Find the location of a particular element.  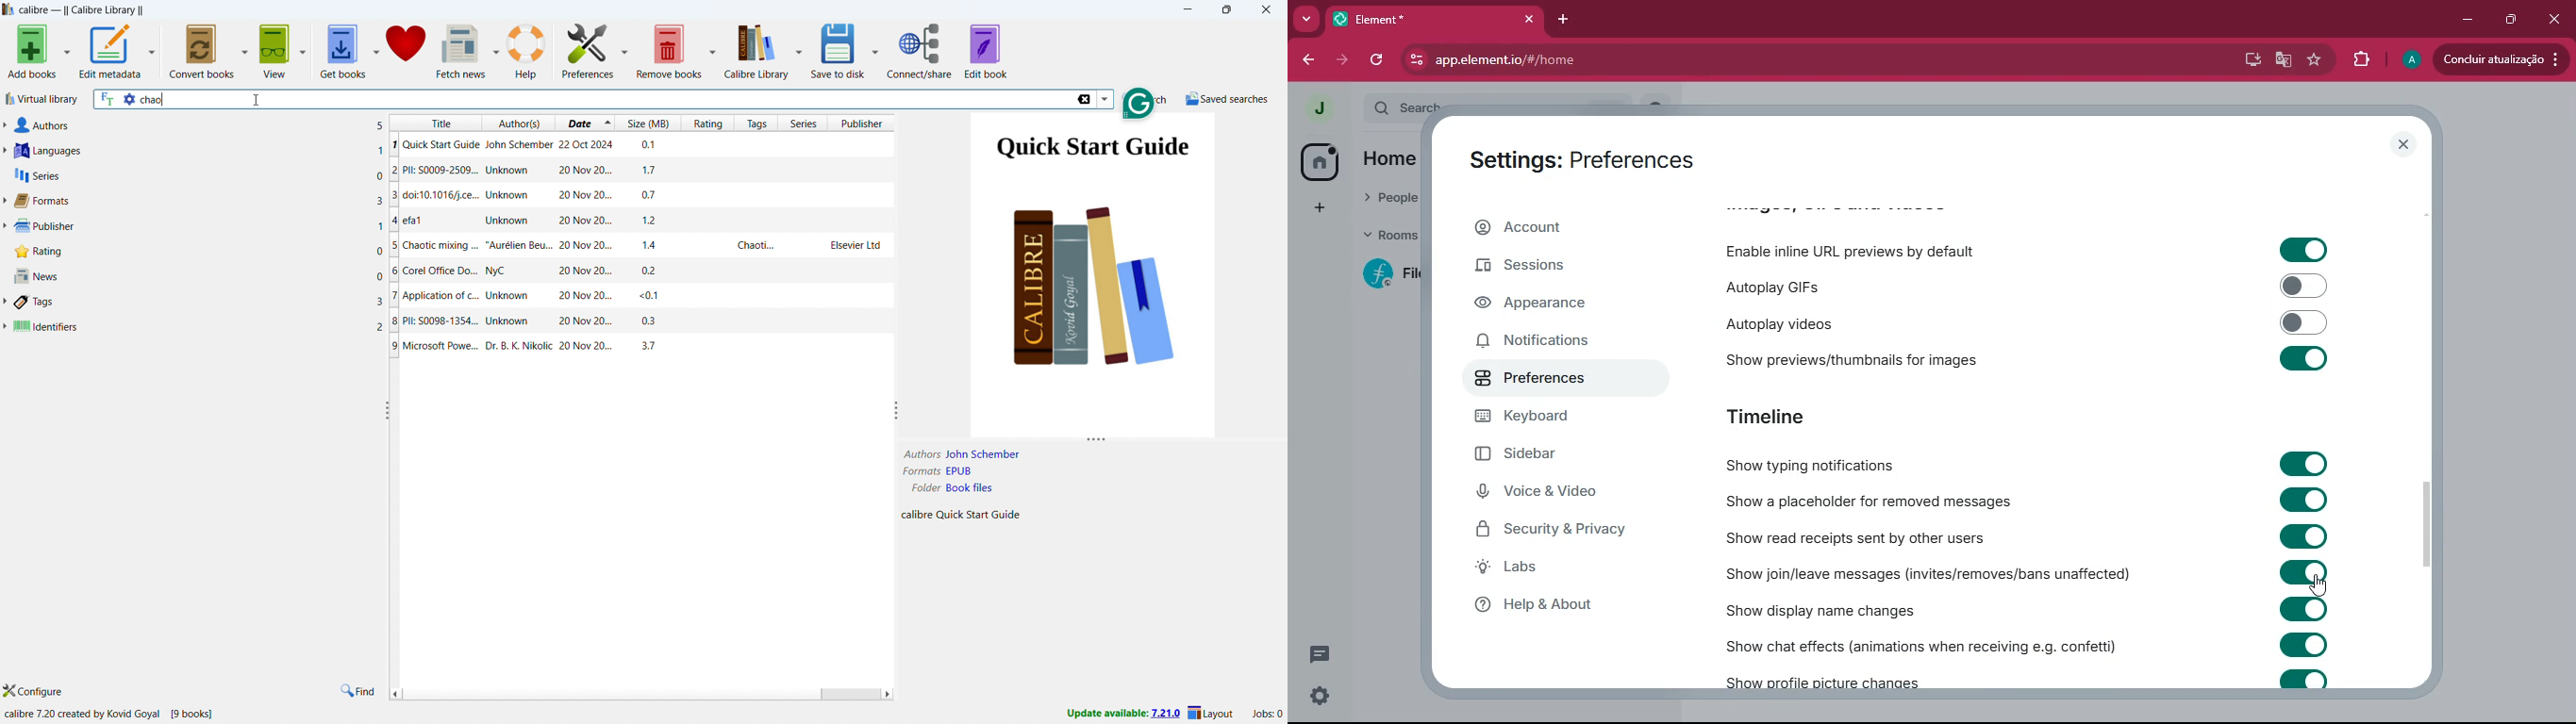

maximize is located at coordinates (2513, 20).